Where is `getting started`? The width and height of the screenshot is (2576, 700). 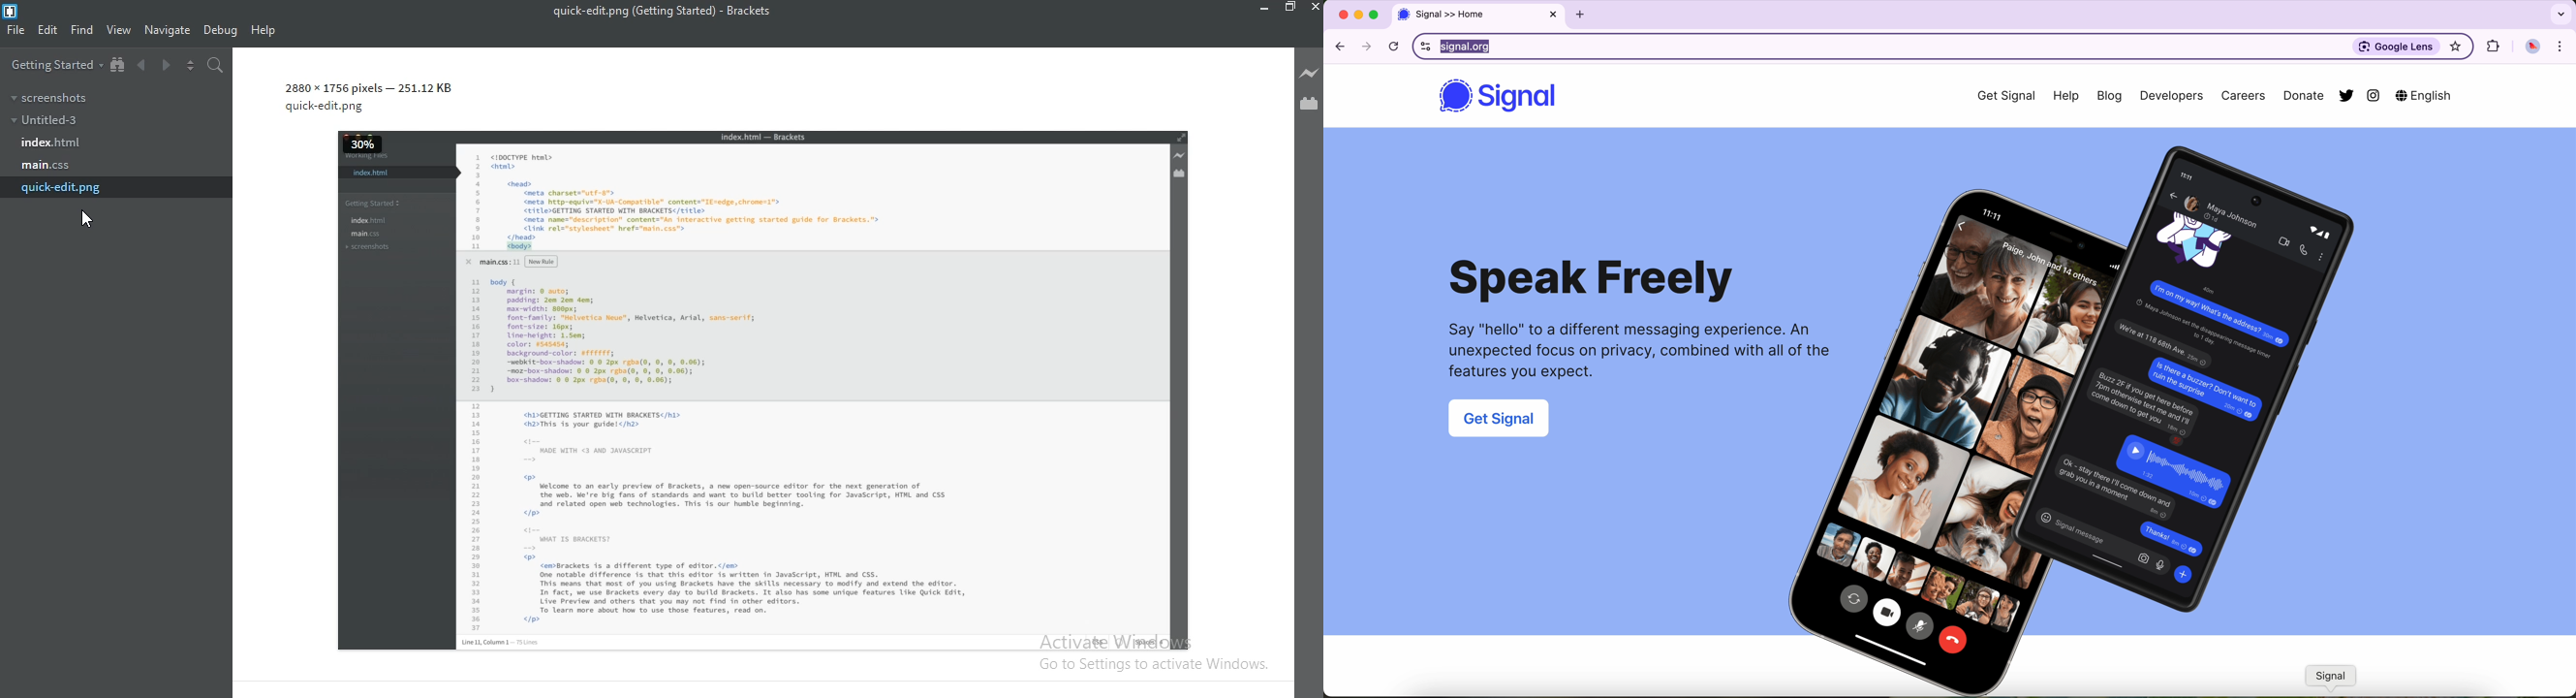 getting started is located at coordinates (51, 64).